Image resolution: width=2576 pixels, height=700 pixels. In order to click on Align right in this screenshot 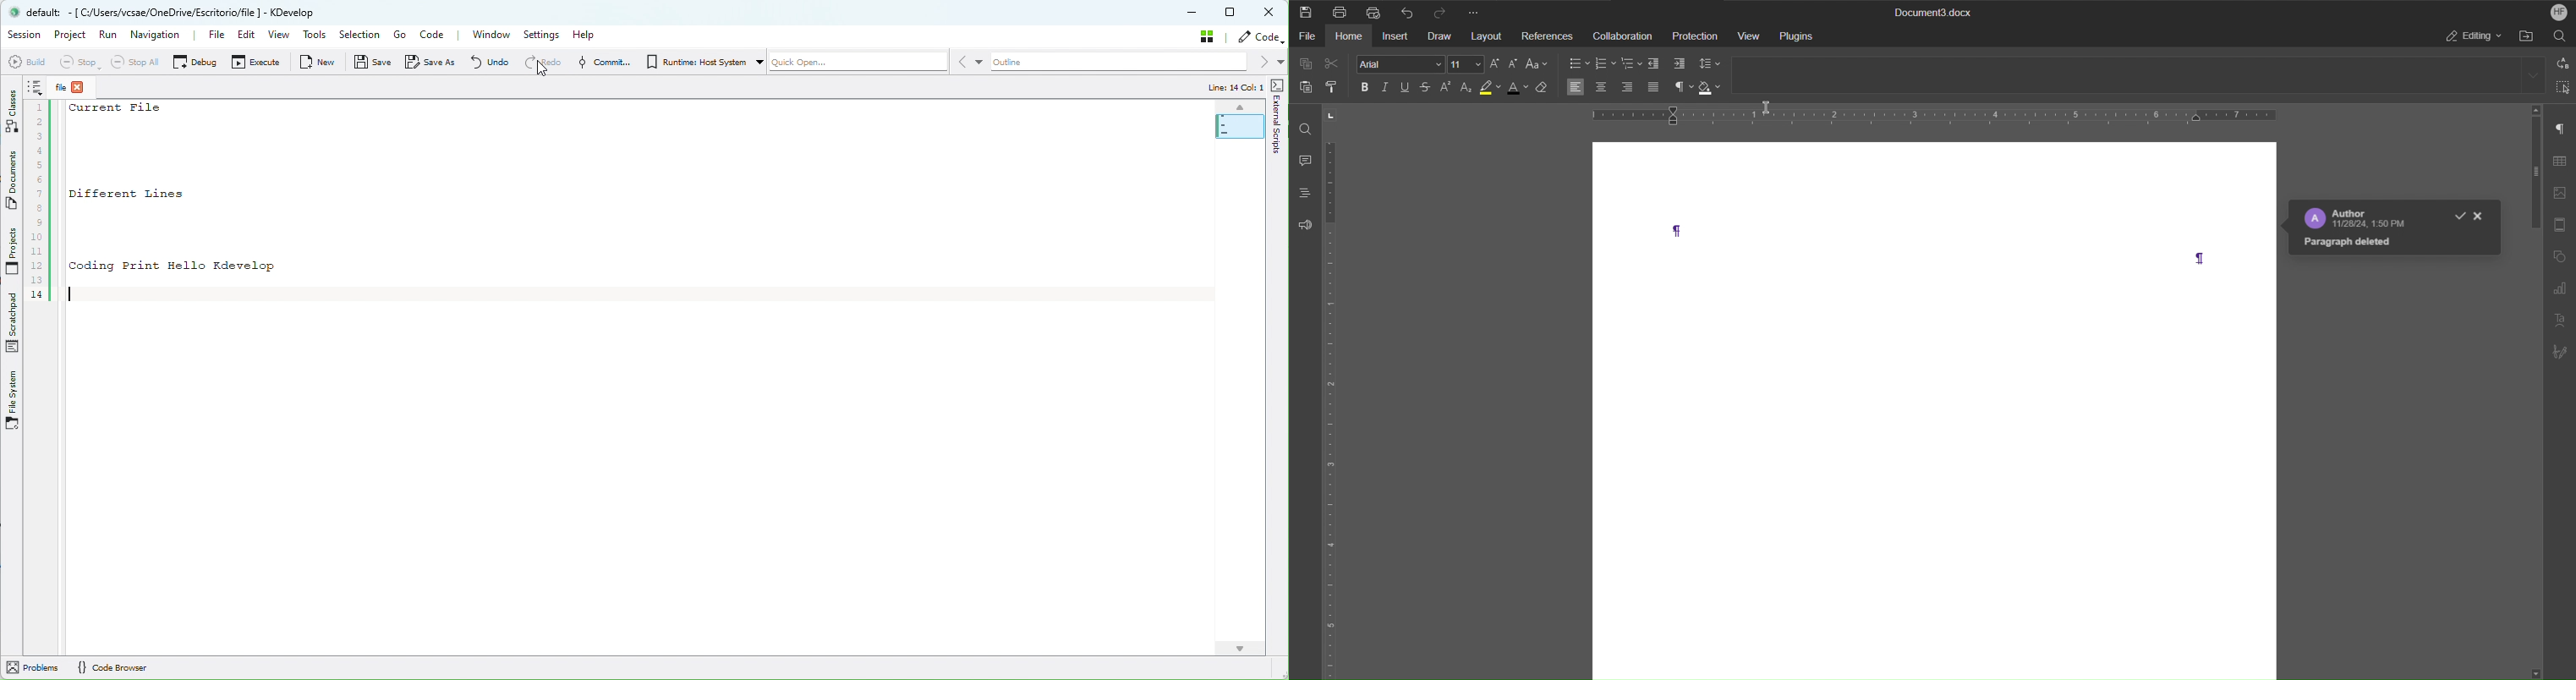, I will do `click(1627, 88)`.